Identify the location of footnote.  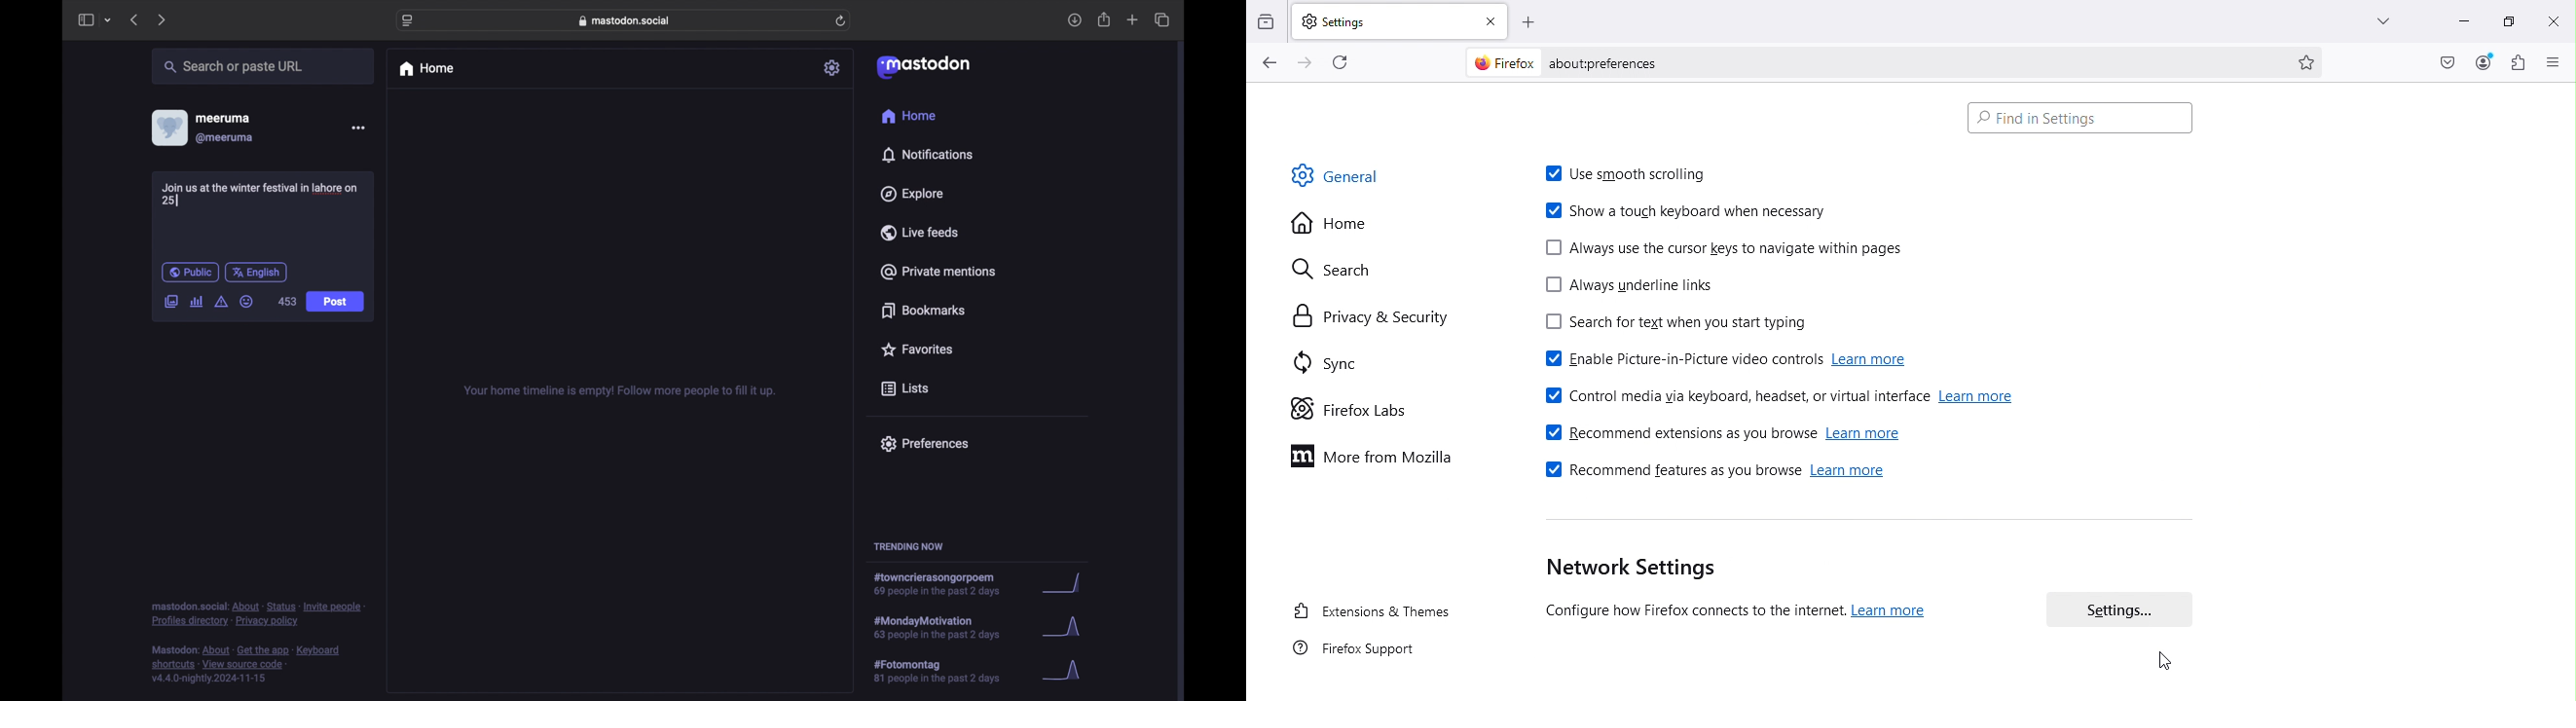
(248, 665).